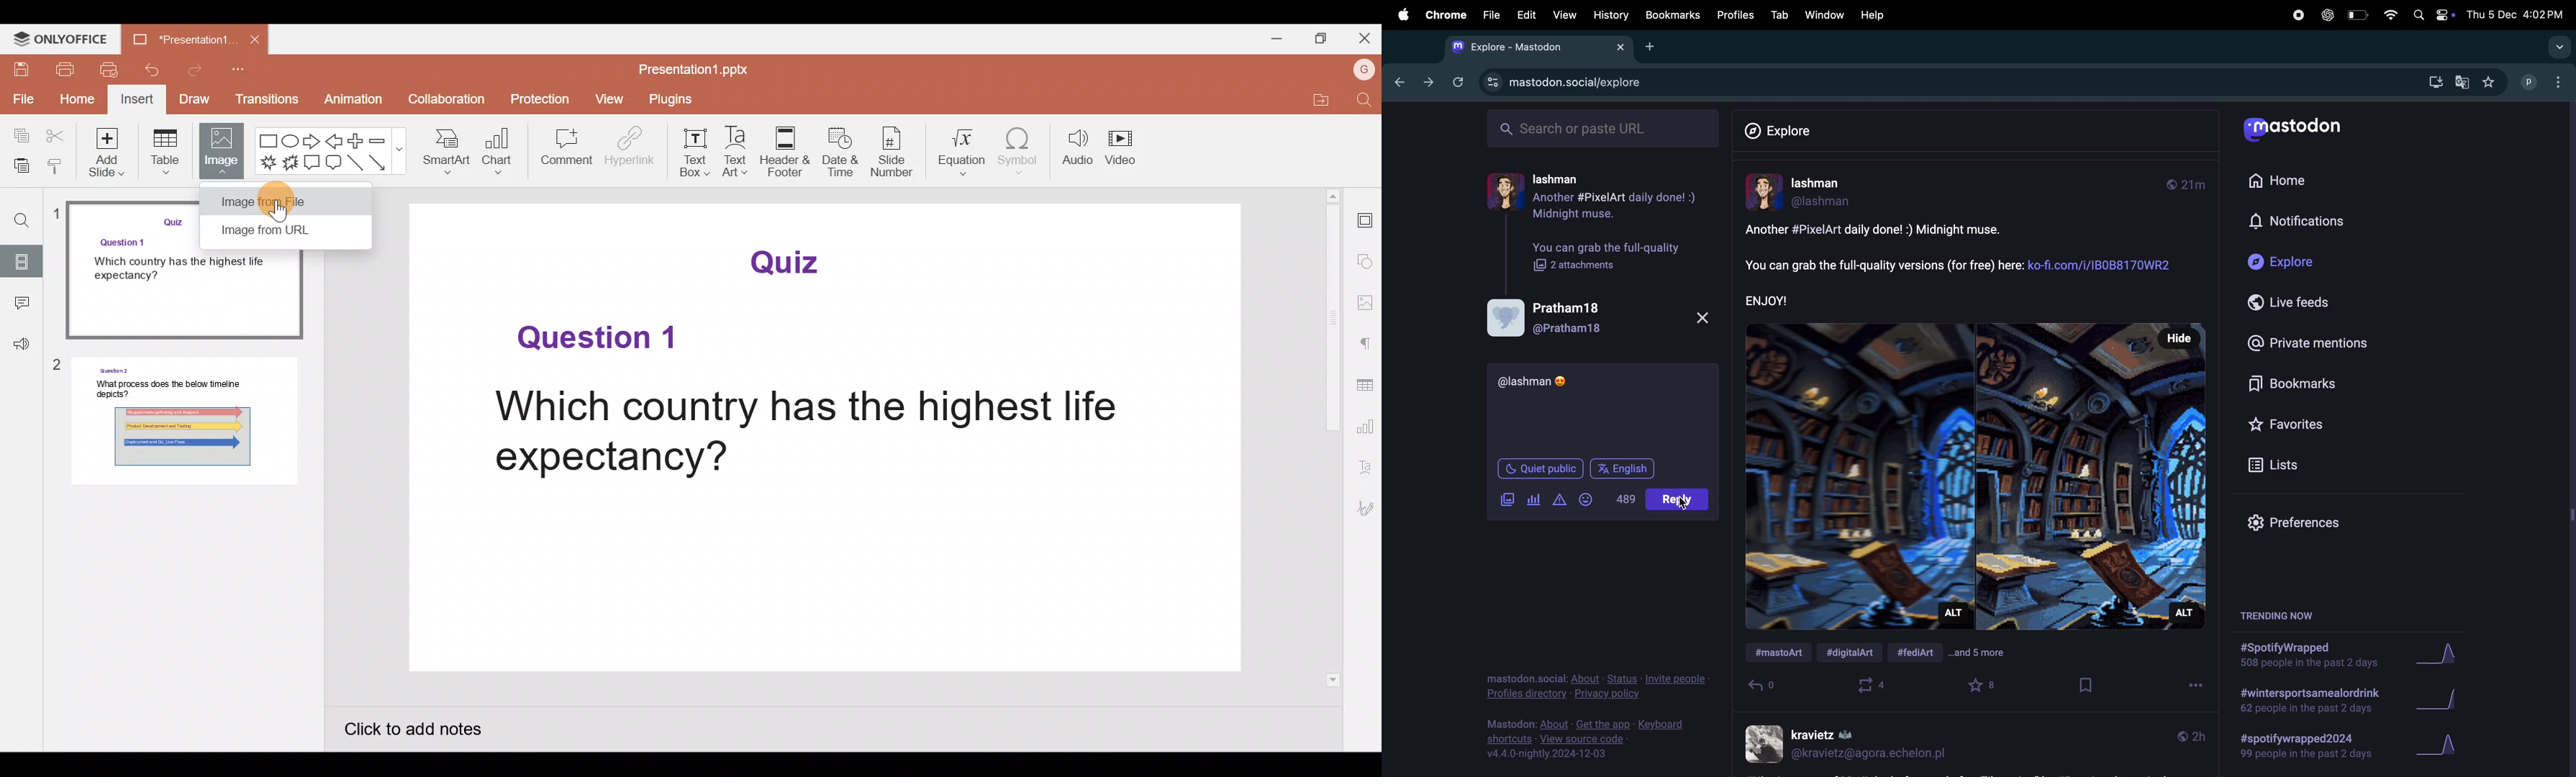 Image resolution: width=2576 pixels, height=784 pixels. What do you see at coordinates (17, 215) in the screenshot?
I see `Find` at bounding box center [17, 215].